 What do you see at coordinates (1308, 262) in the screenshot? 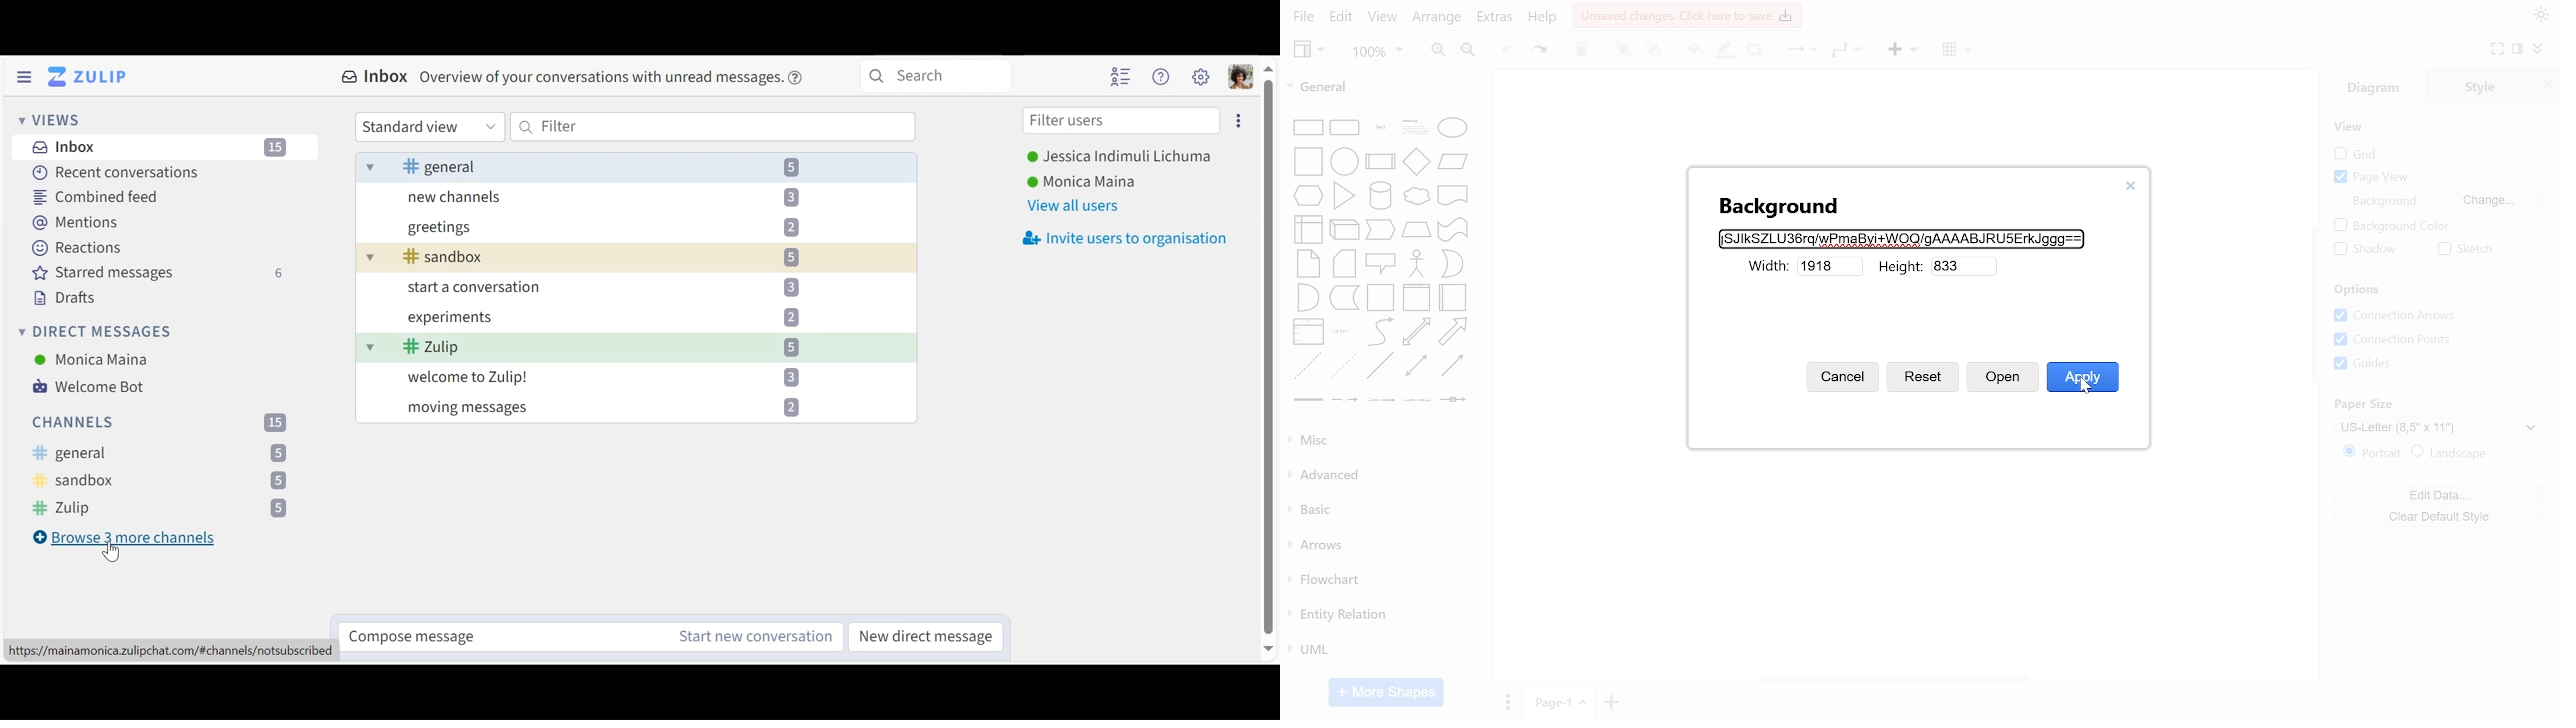
I see `general shapes` at bounding box center [1308, 262].